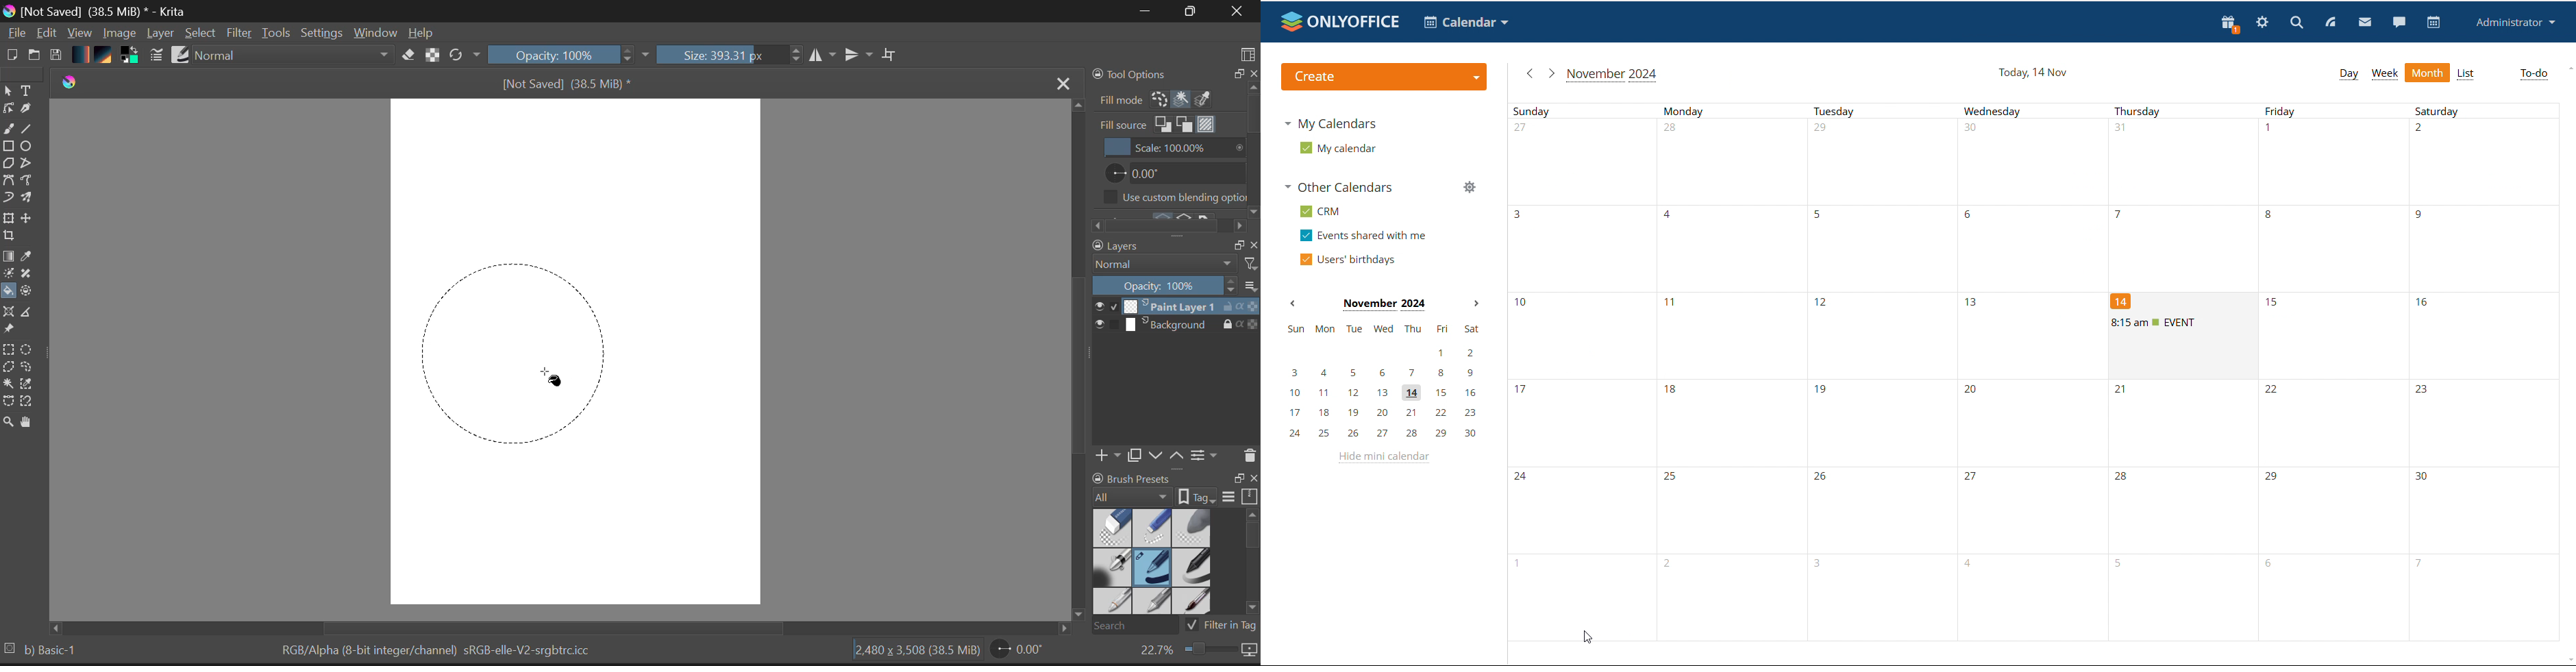 The width and height of the screenshot is (2576, 672). I want to click on Reference Images, so click(11, 330).